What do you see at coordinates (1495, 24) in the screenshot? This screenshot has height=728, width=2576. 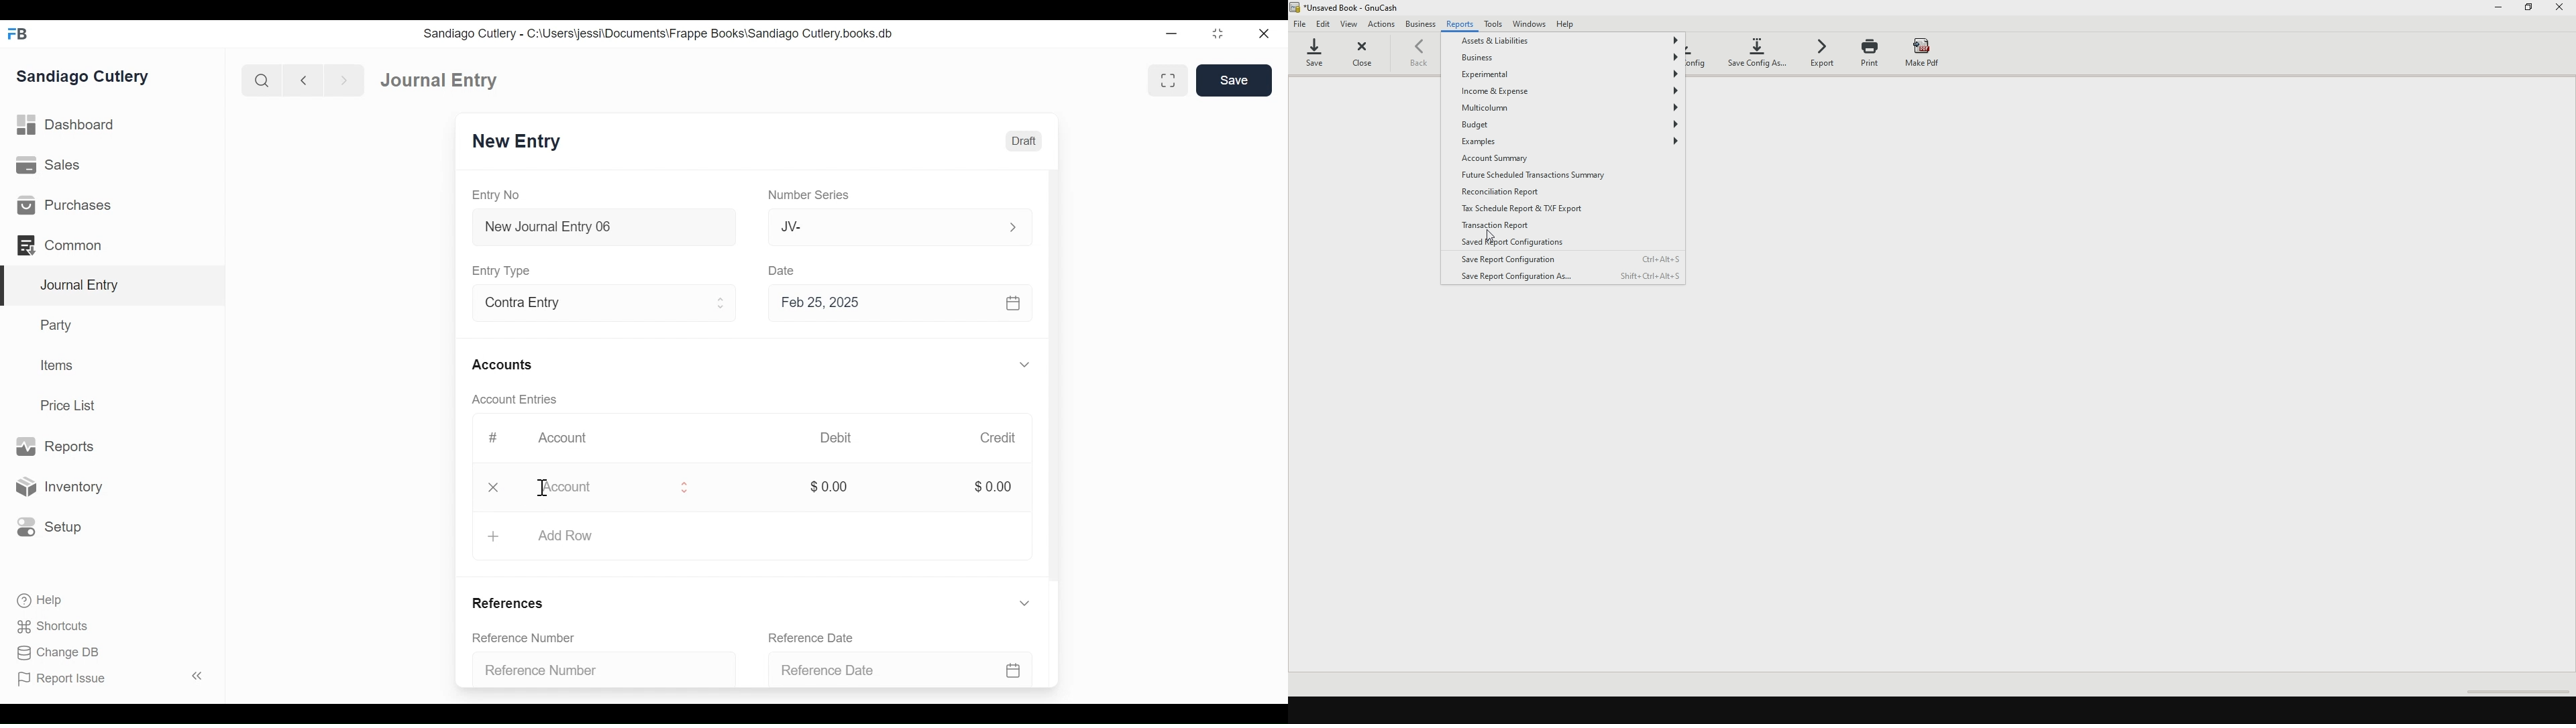 I see `tools` at bounding box center [1495, 24].